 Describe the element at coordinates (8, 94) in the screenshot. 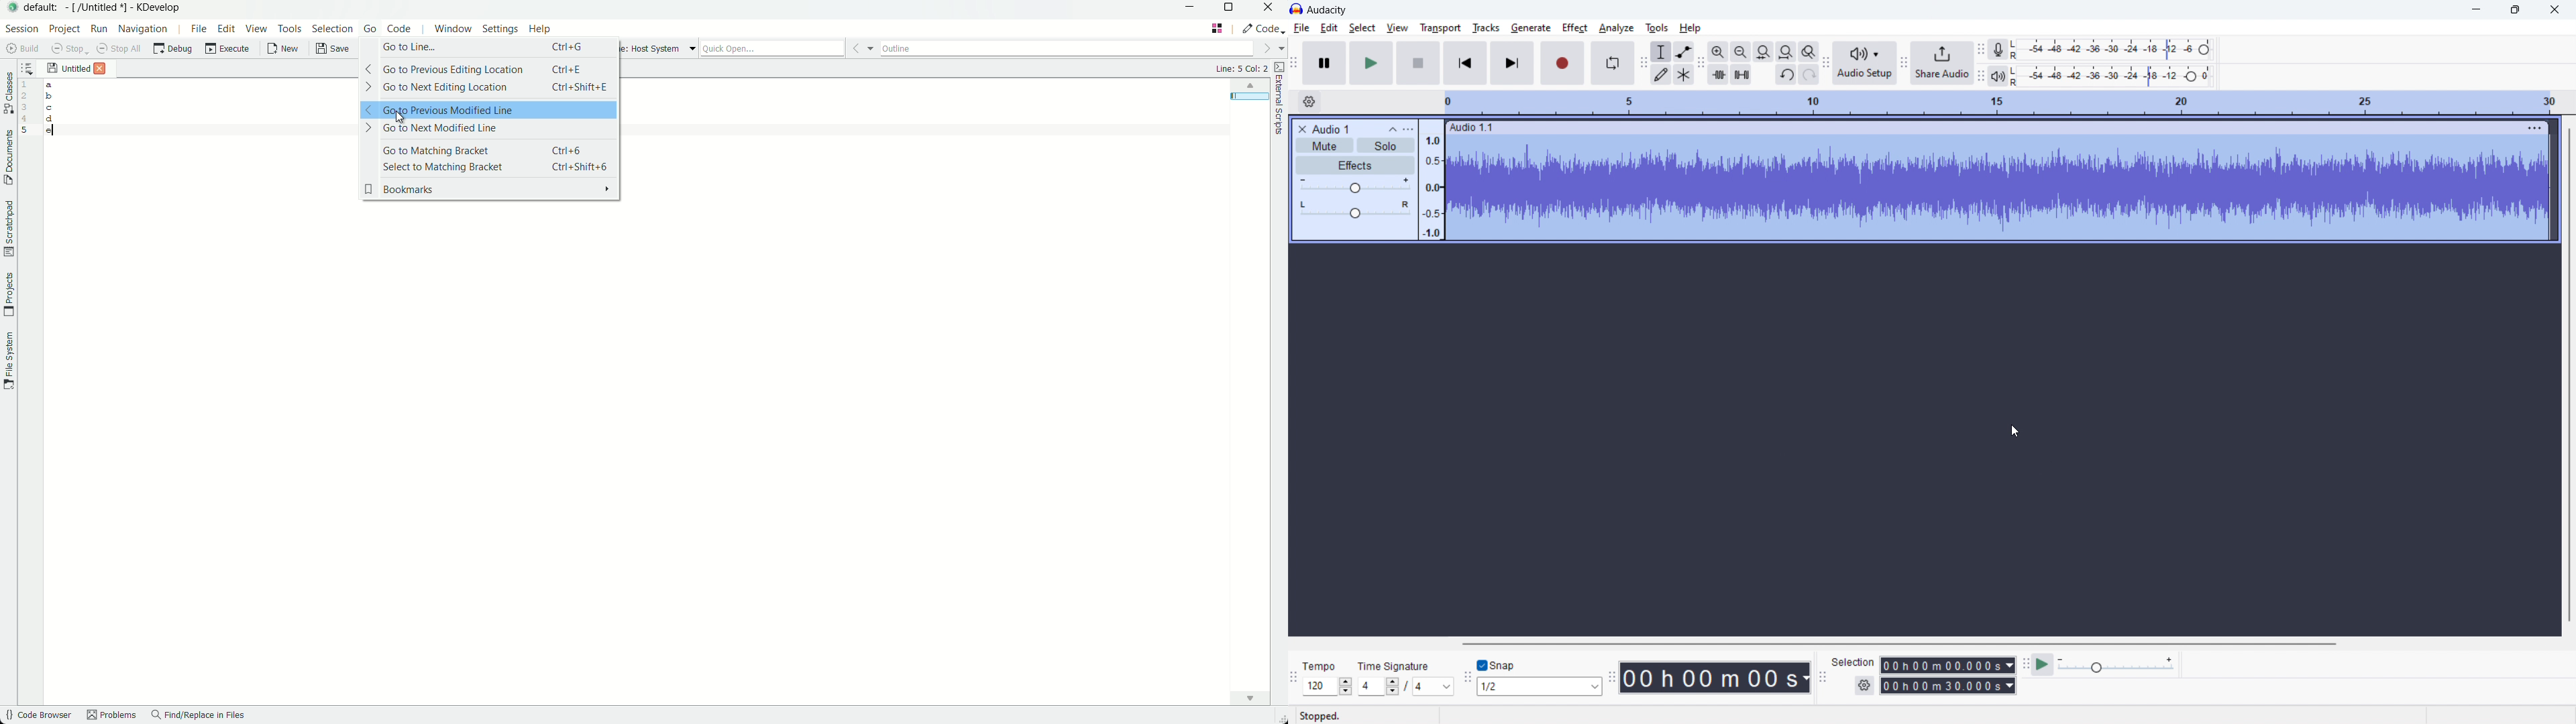

I see `classes` at that location.